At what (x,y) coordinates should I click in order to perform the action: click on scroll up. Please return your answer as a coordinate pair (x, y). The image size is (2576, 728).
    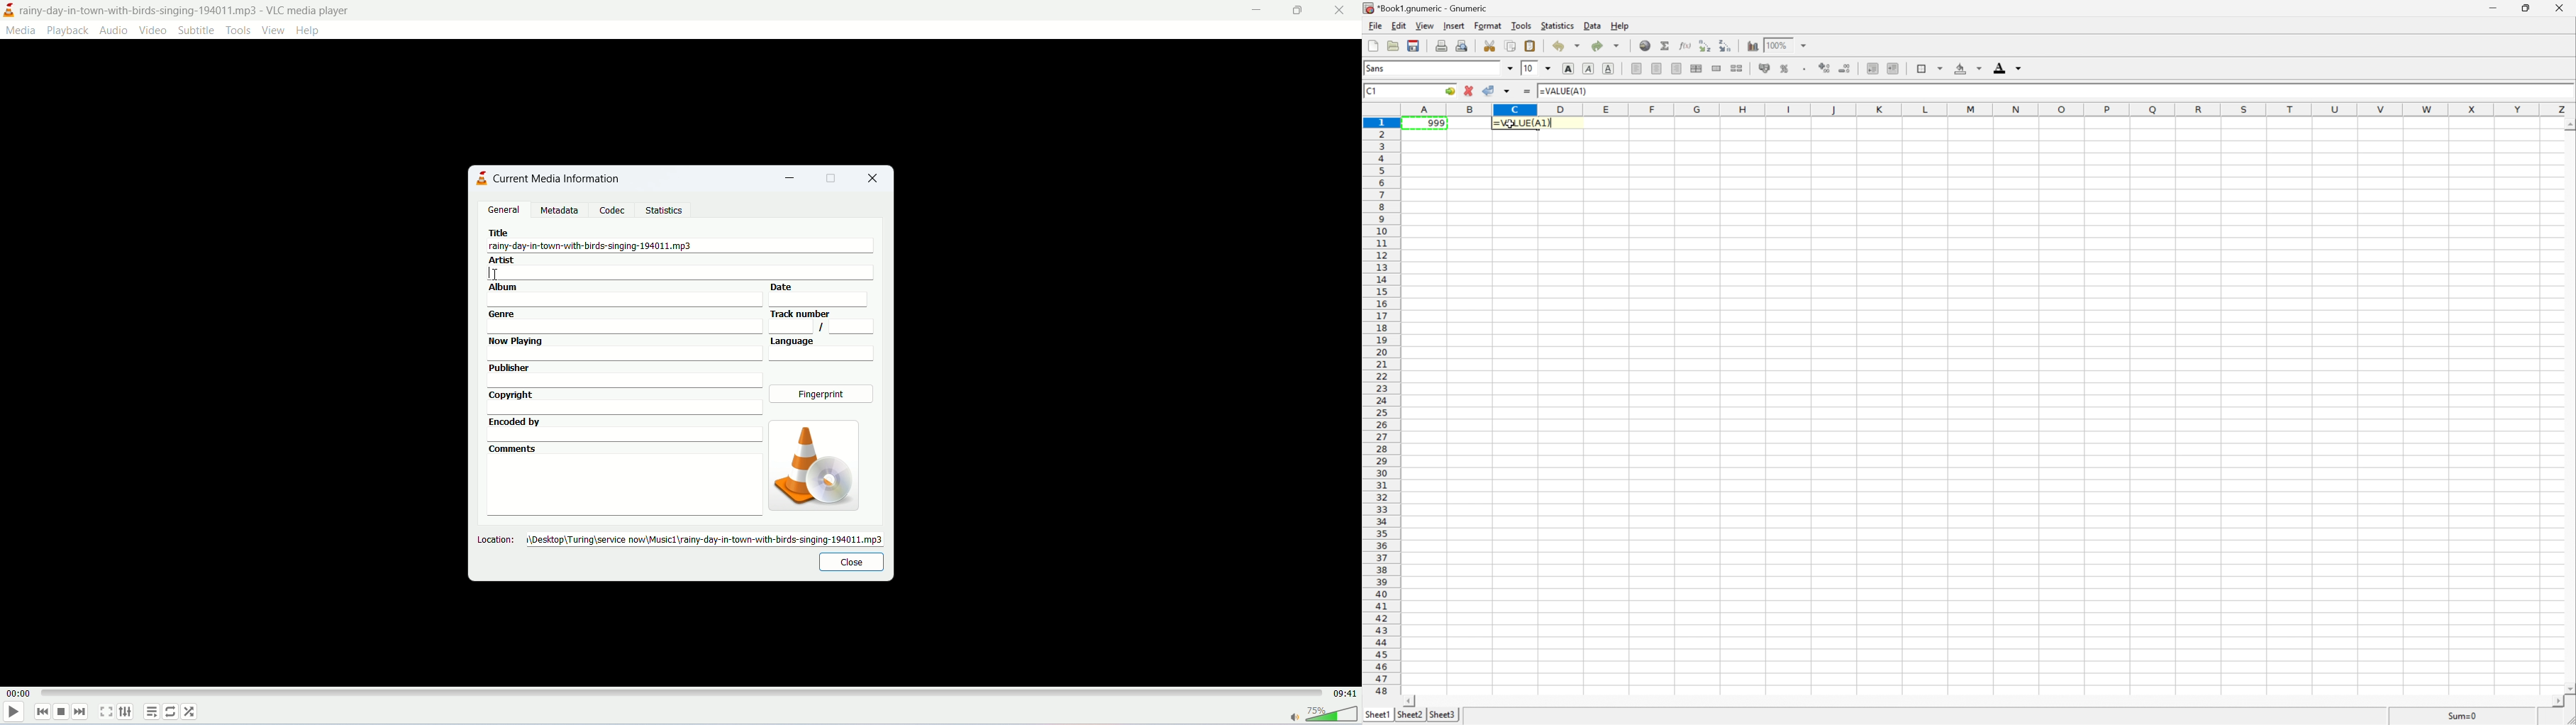
    Looking at the image, I should click on (2569, 124).